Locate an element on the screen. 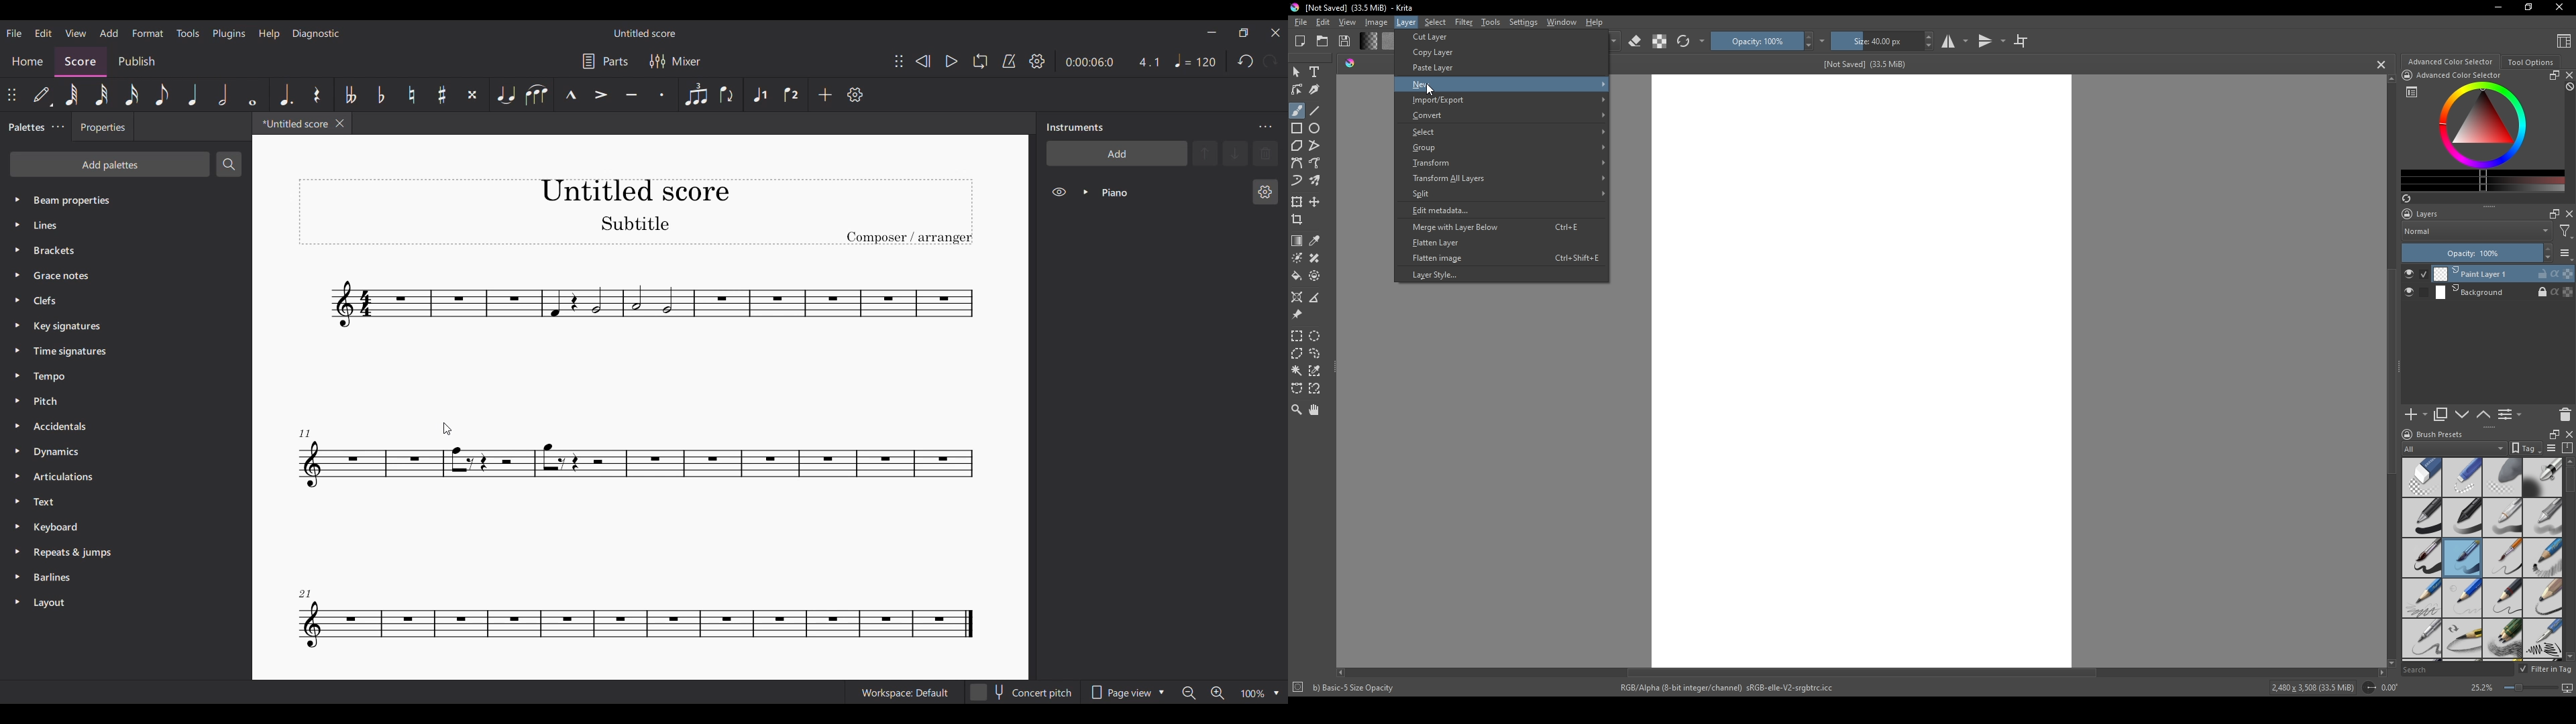 This screenshot has width=2576, height=728. colorize mask is located at coordinates (1297, 257).